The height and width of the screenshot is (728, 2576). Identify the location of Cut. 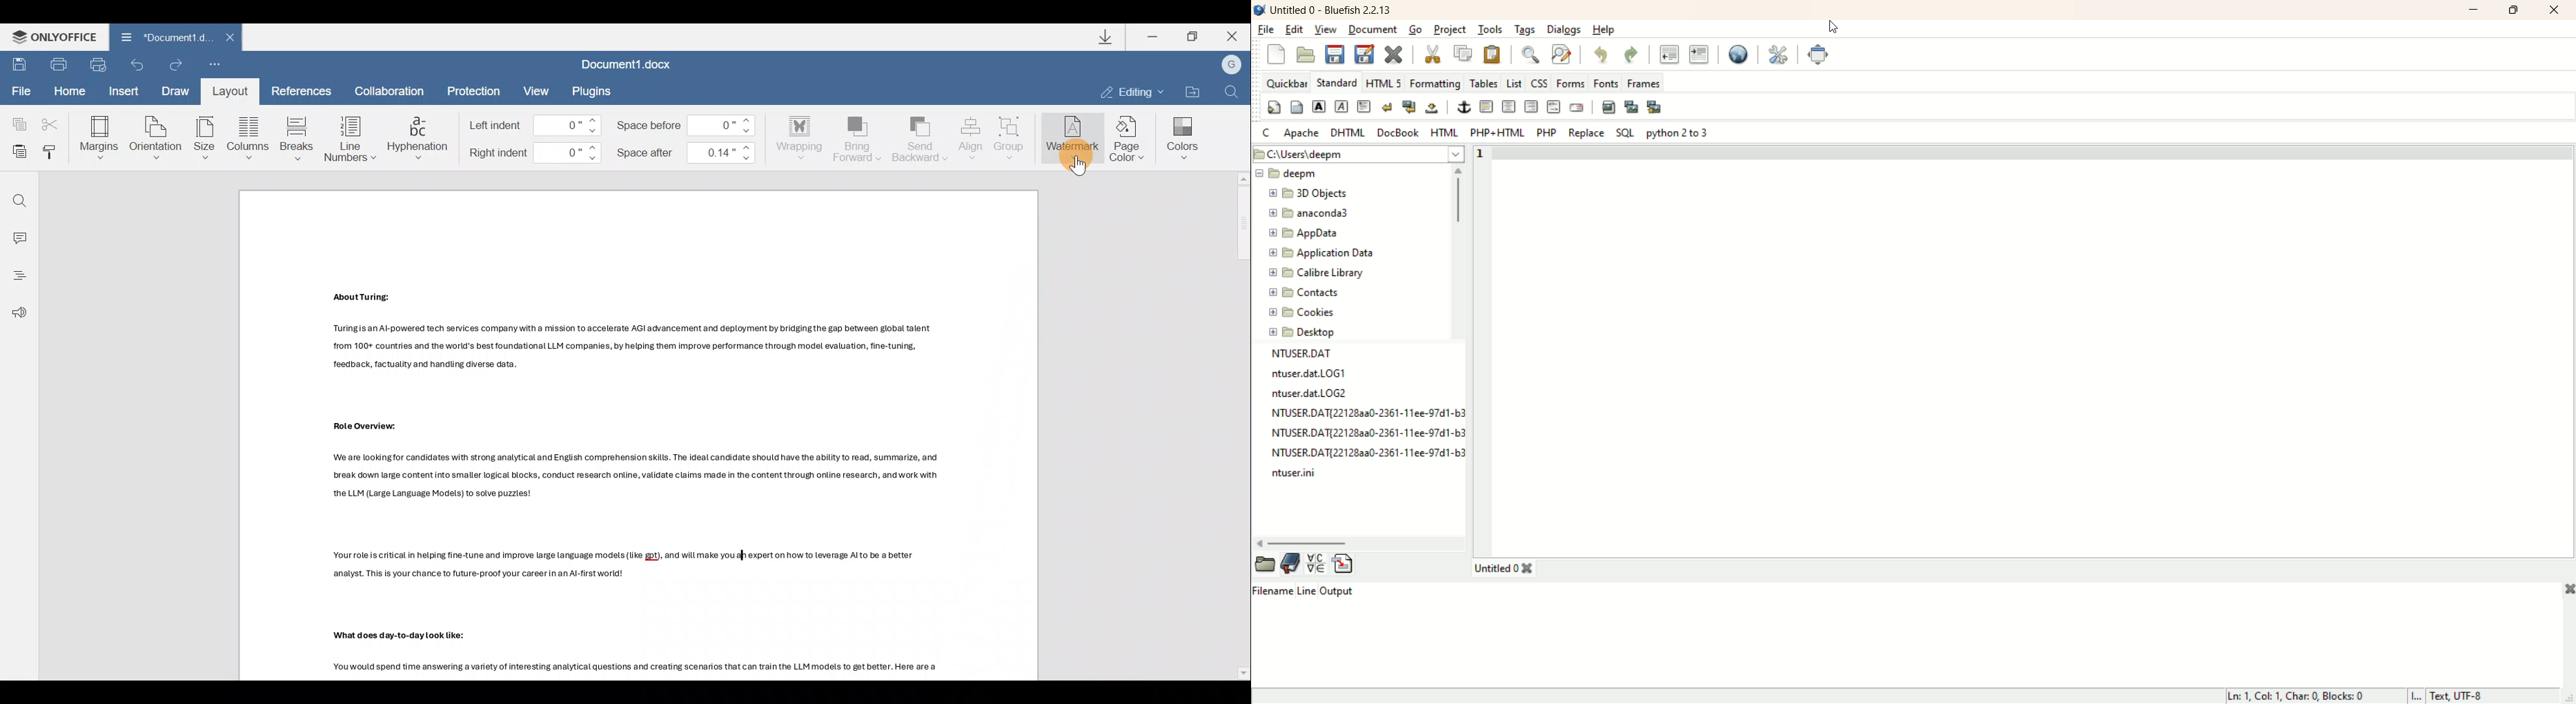
(50, 122).